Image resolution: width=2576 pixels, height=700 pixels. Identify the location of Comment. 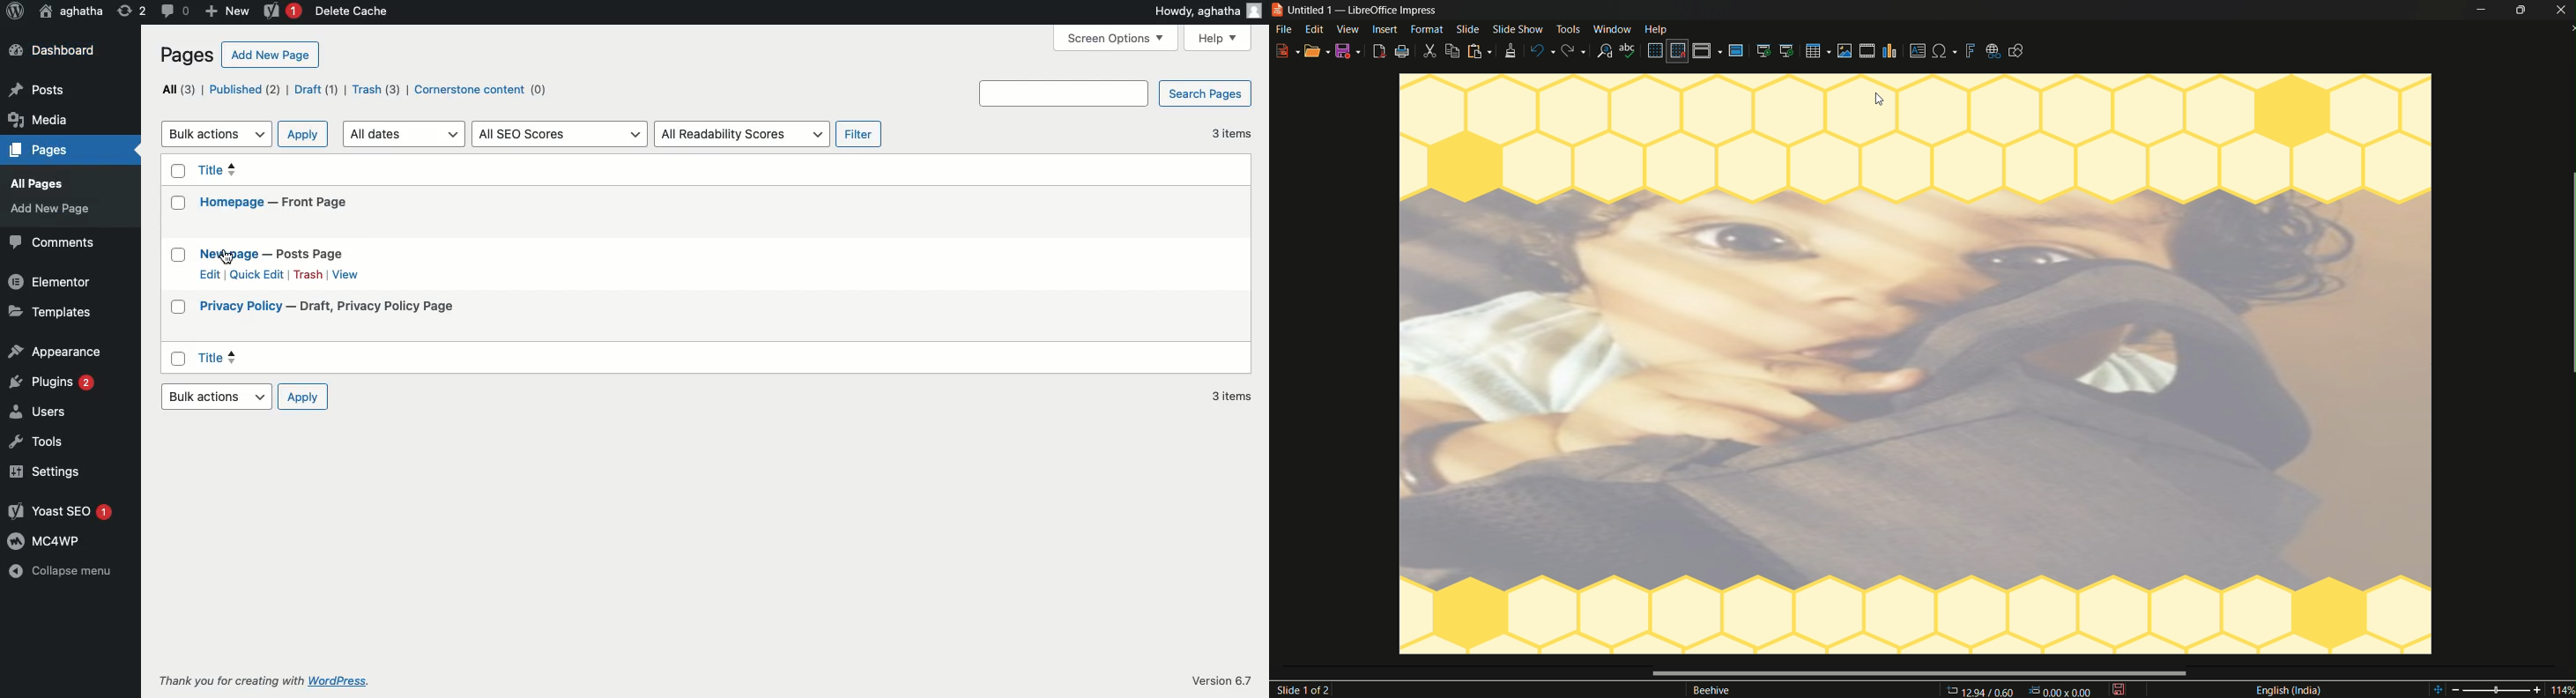
(174, 11).